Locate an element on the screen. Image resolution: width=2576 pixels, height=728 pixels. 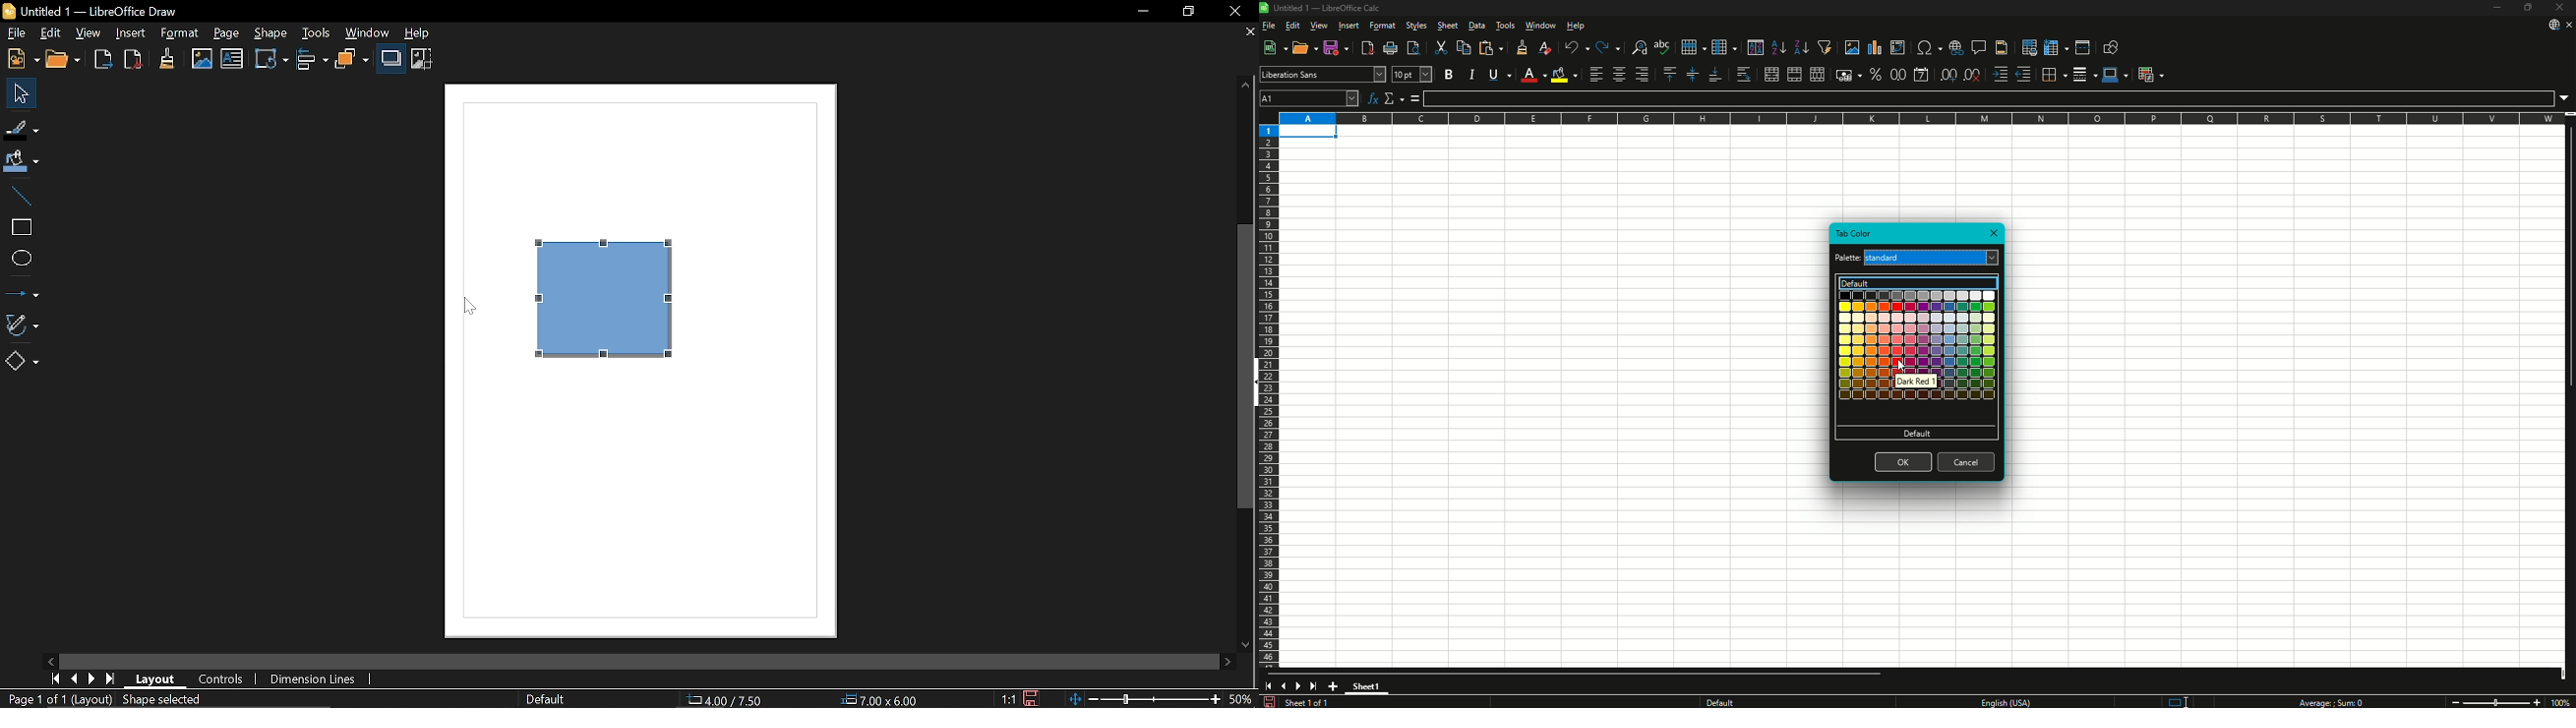
Insert is located at coordinates (1349, 25).